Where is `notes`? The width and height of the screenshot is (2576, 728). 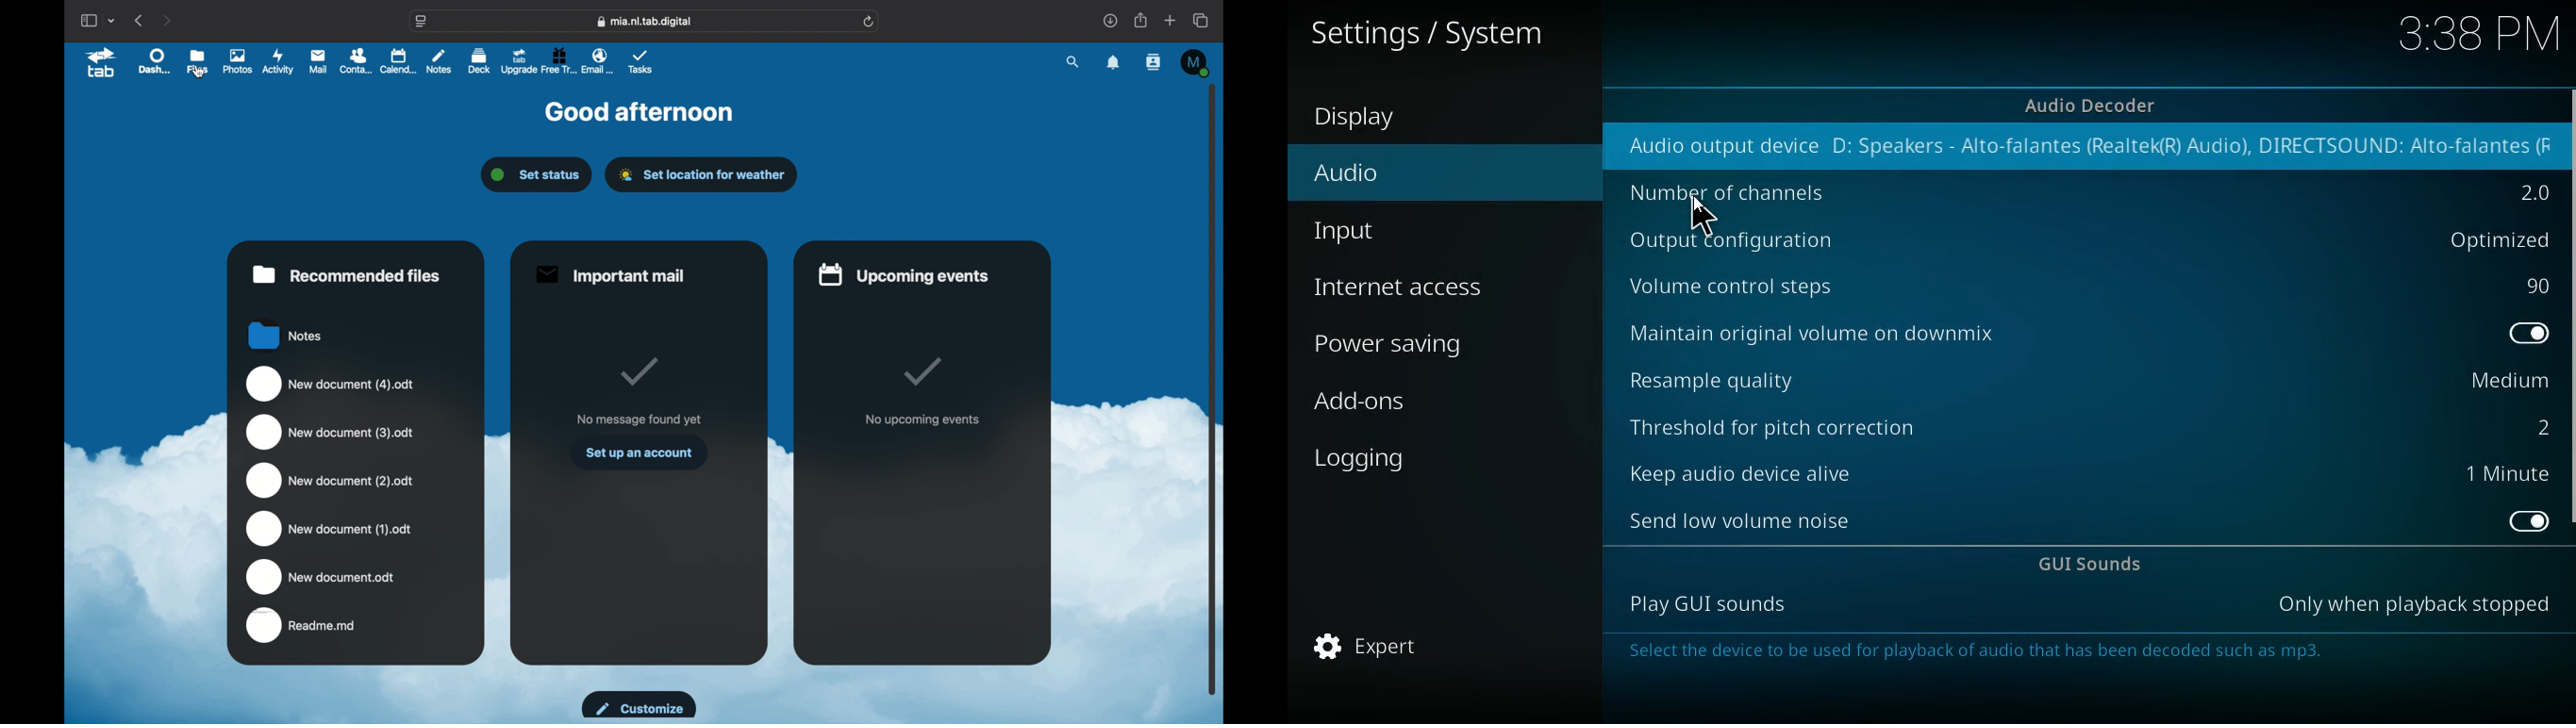
notes is located at coordinates (286, 335).